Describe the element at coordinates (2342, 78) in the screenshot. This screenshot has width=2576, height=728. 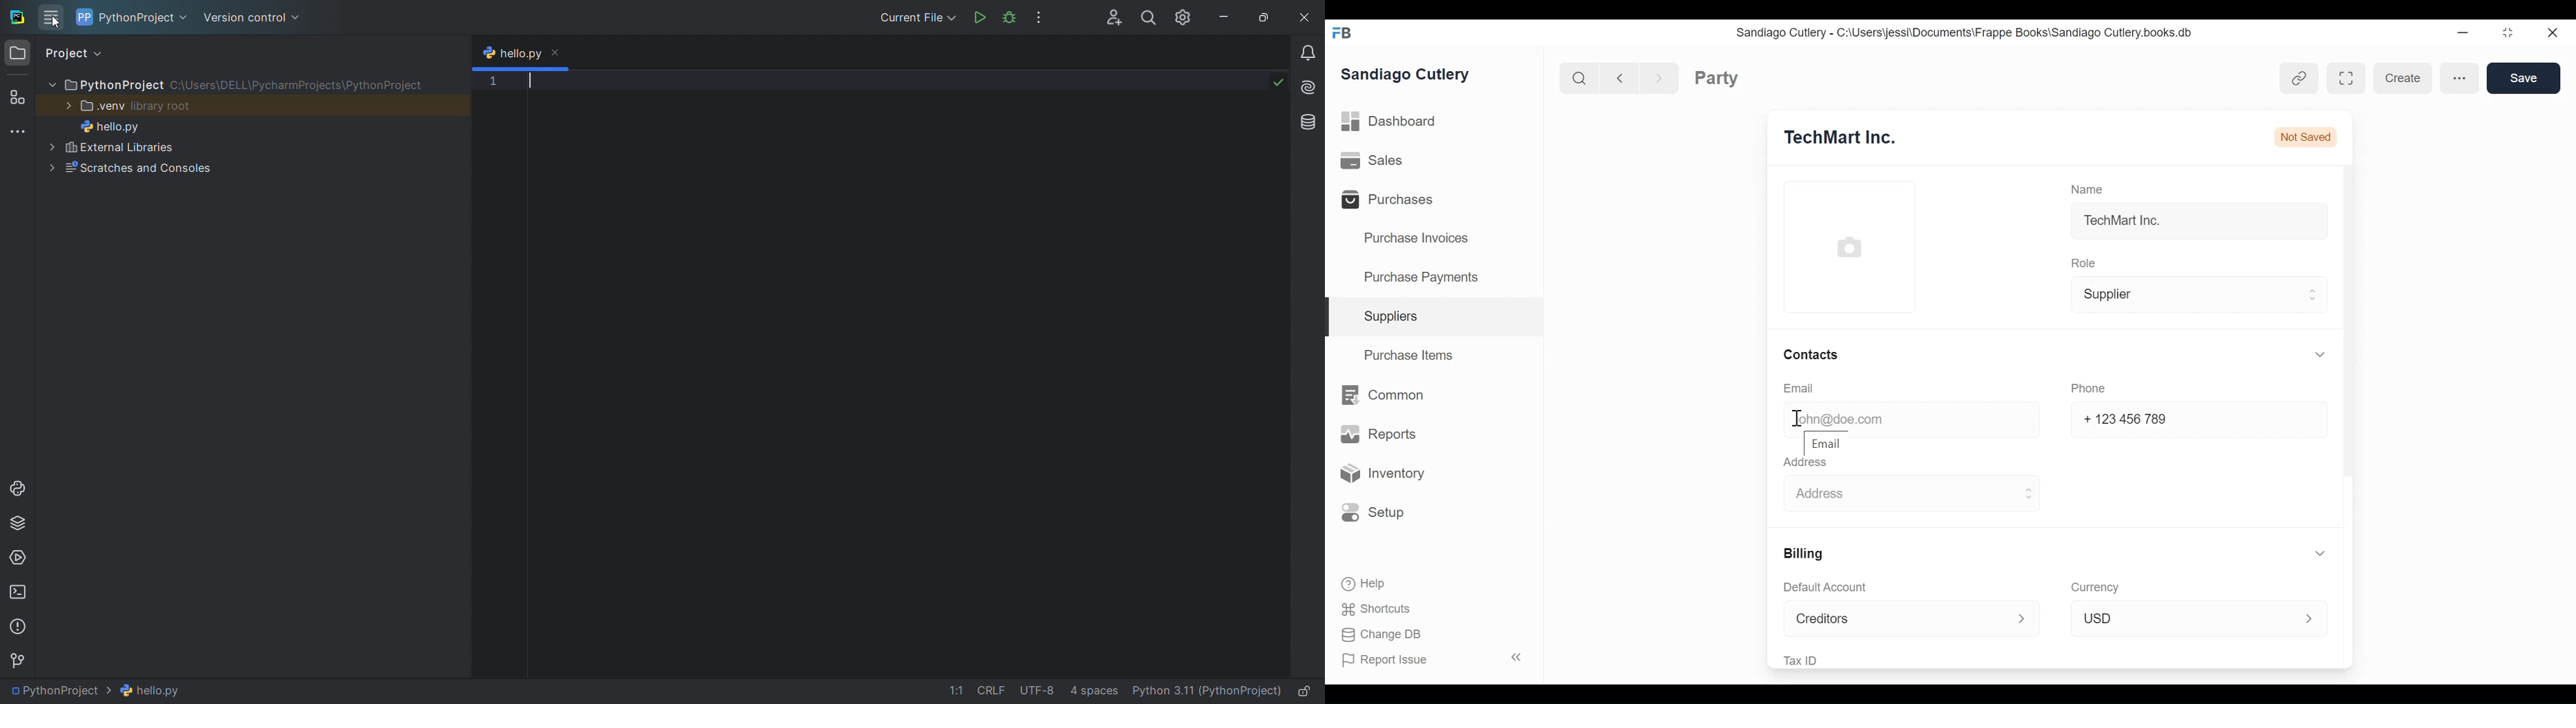
I see `Toggle between form and full width` at that location.